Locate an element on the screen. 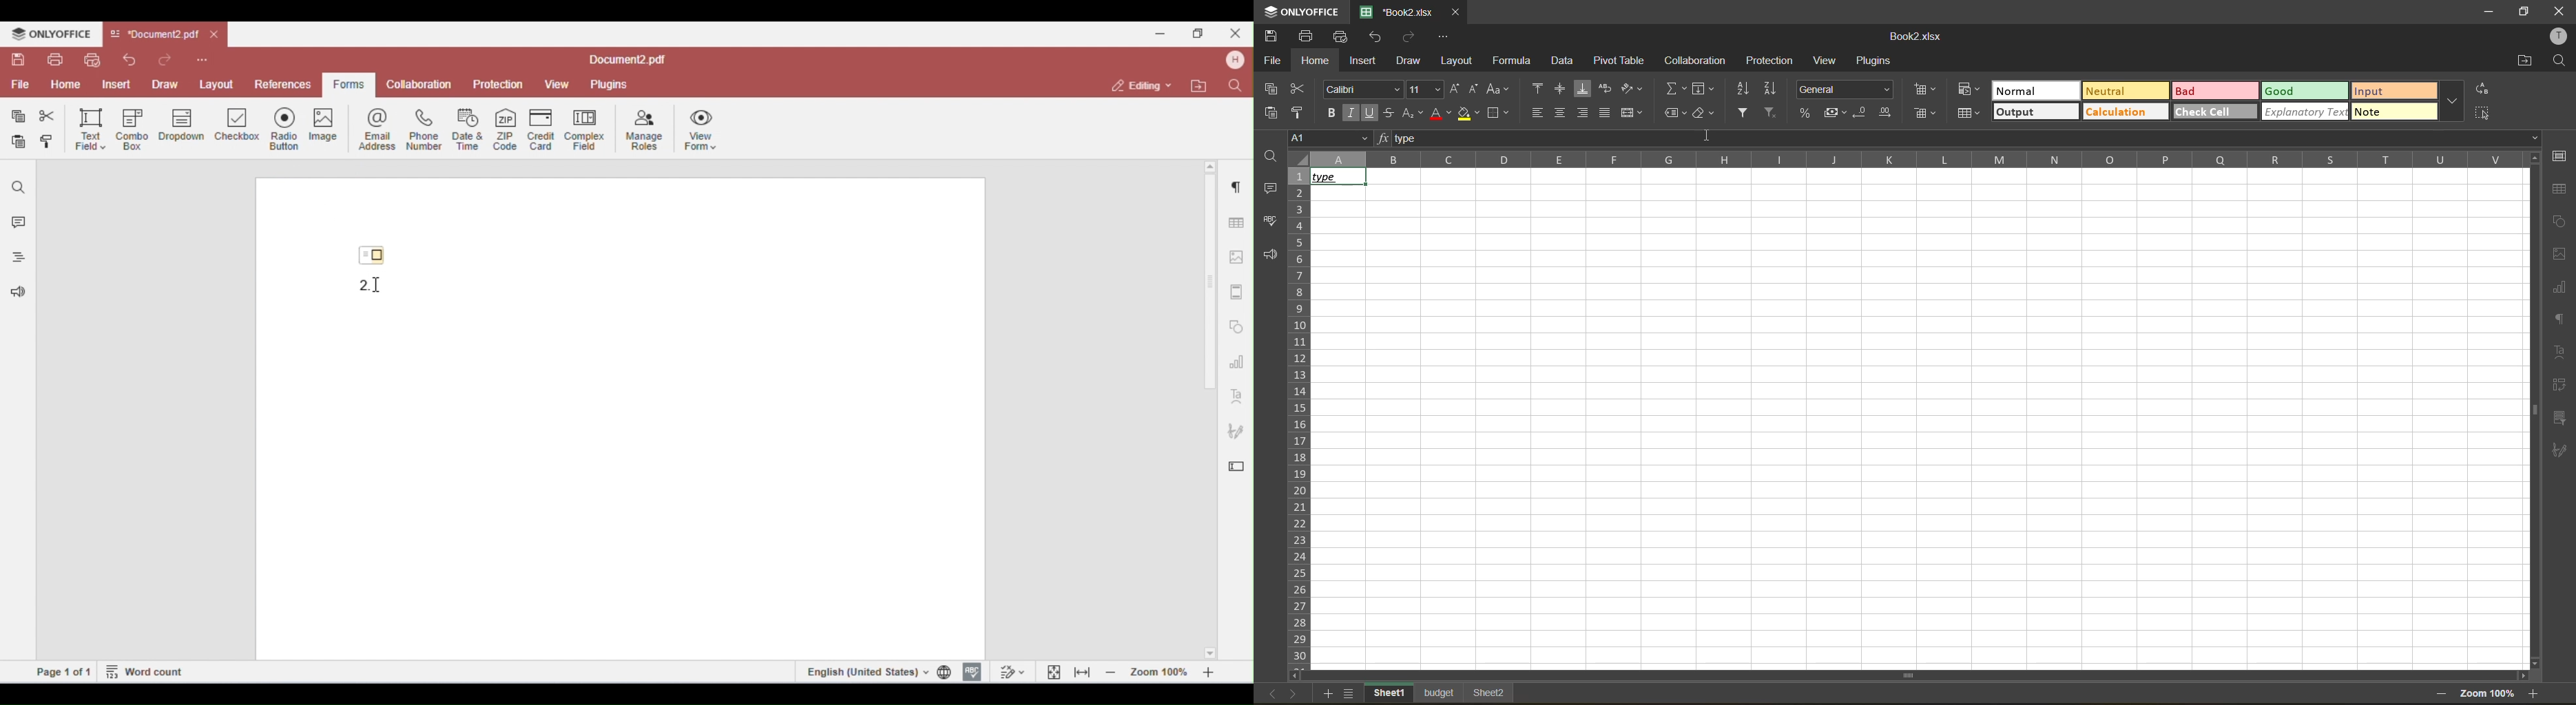  Book2.xlsx is located at coordinates (1399, 11).